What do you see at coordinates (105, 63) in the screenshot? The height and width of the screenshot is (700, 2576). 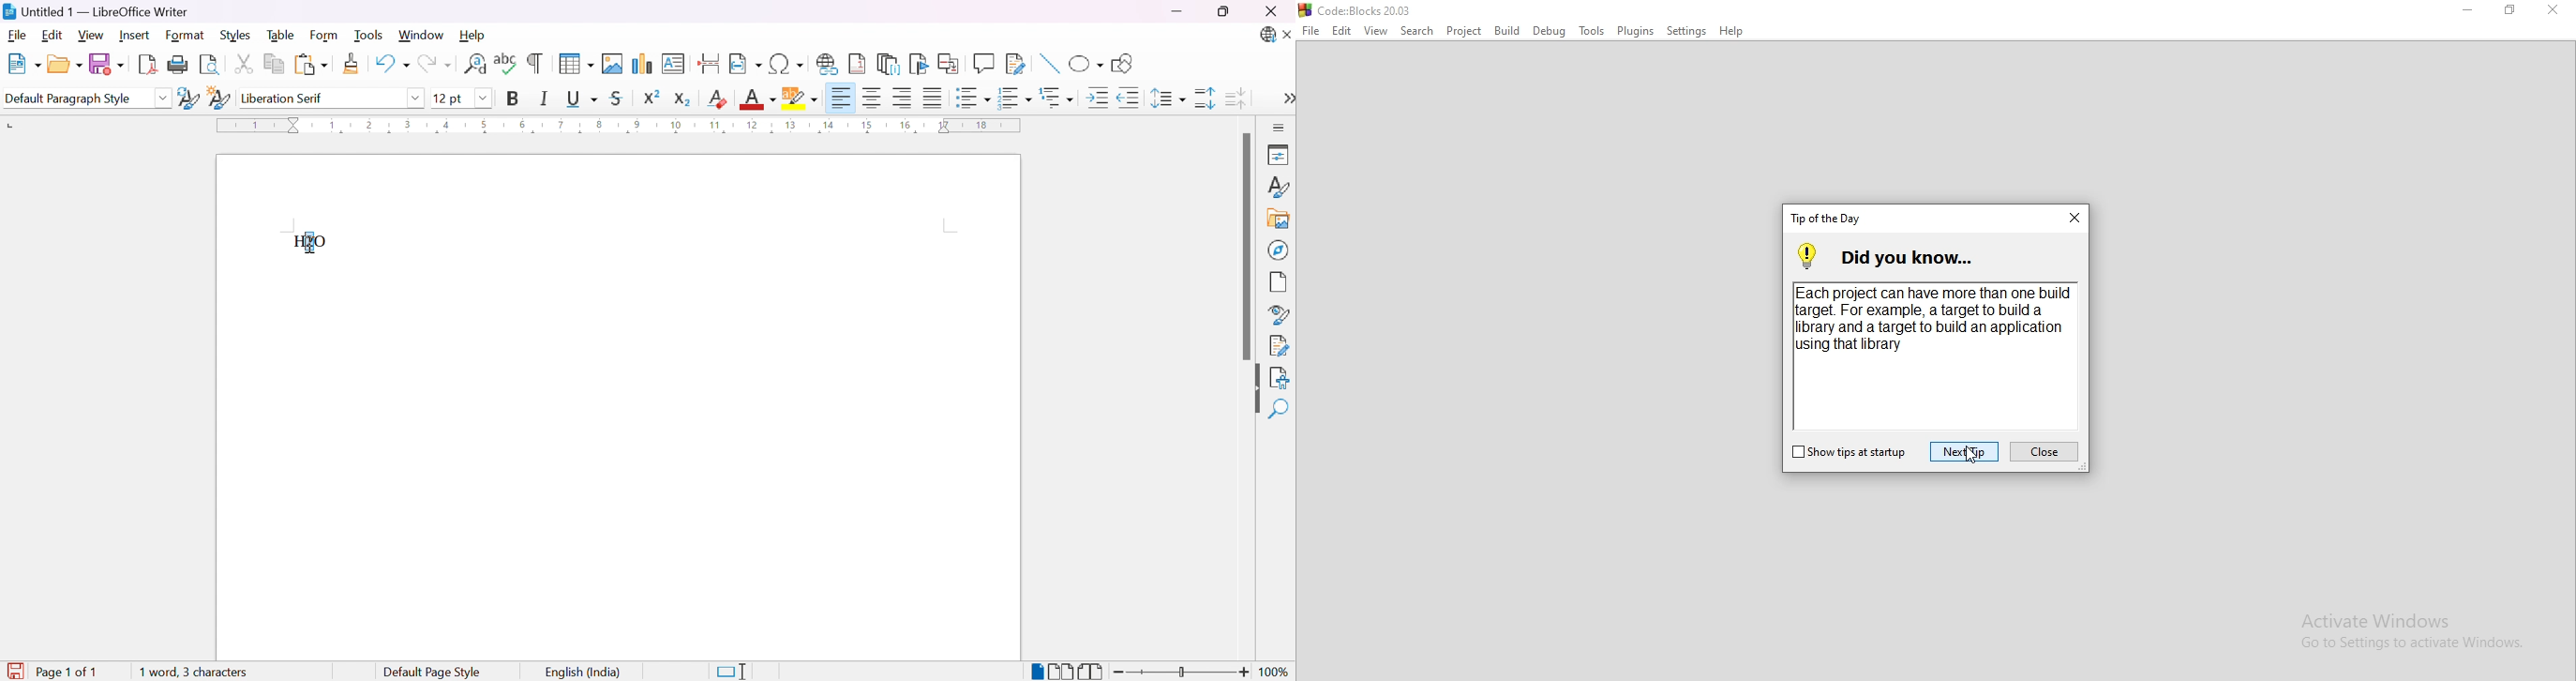 I see `Save` at bounding box center [105, 63].